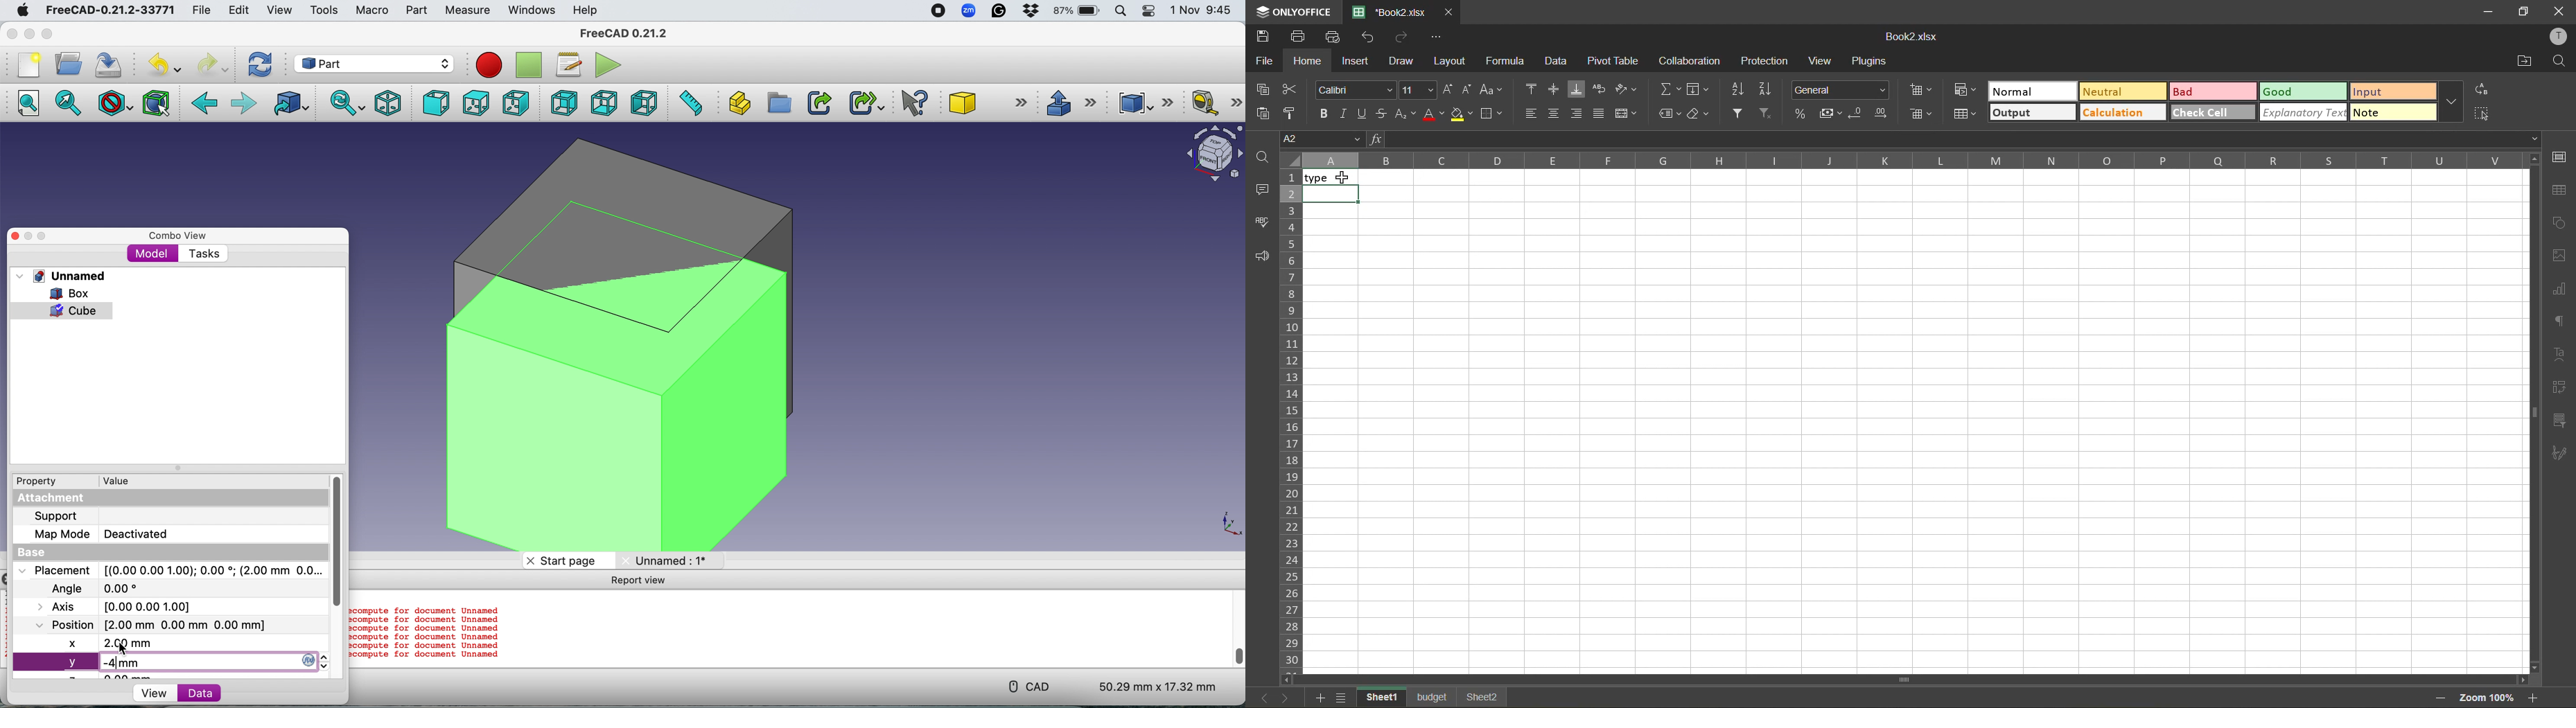 The image size is (2576, 728). Describe the element at coordinates (2524, 12) in the screenshot. I see `maximize` at that location.